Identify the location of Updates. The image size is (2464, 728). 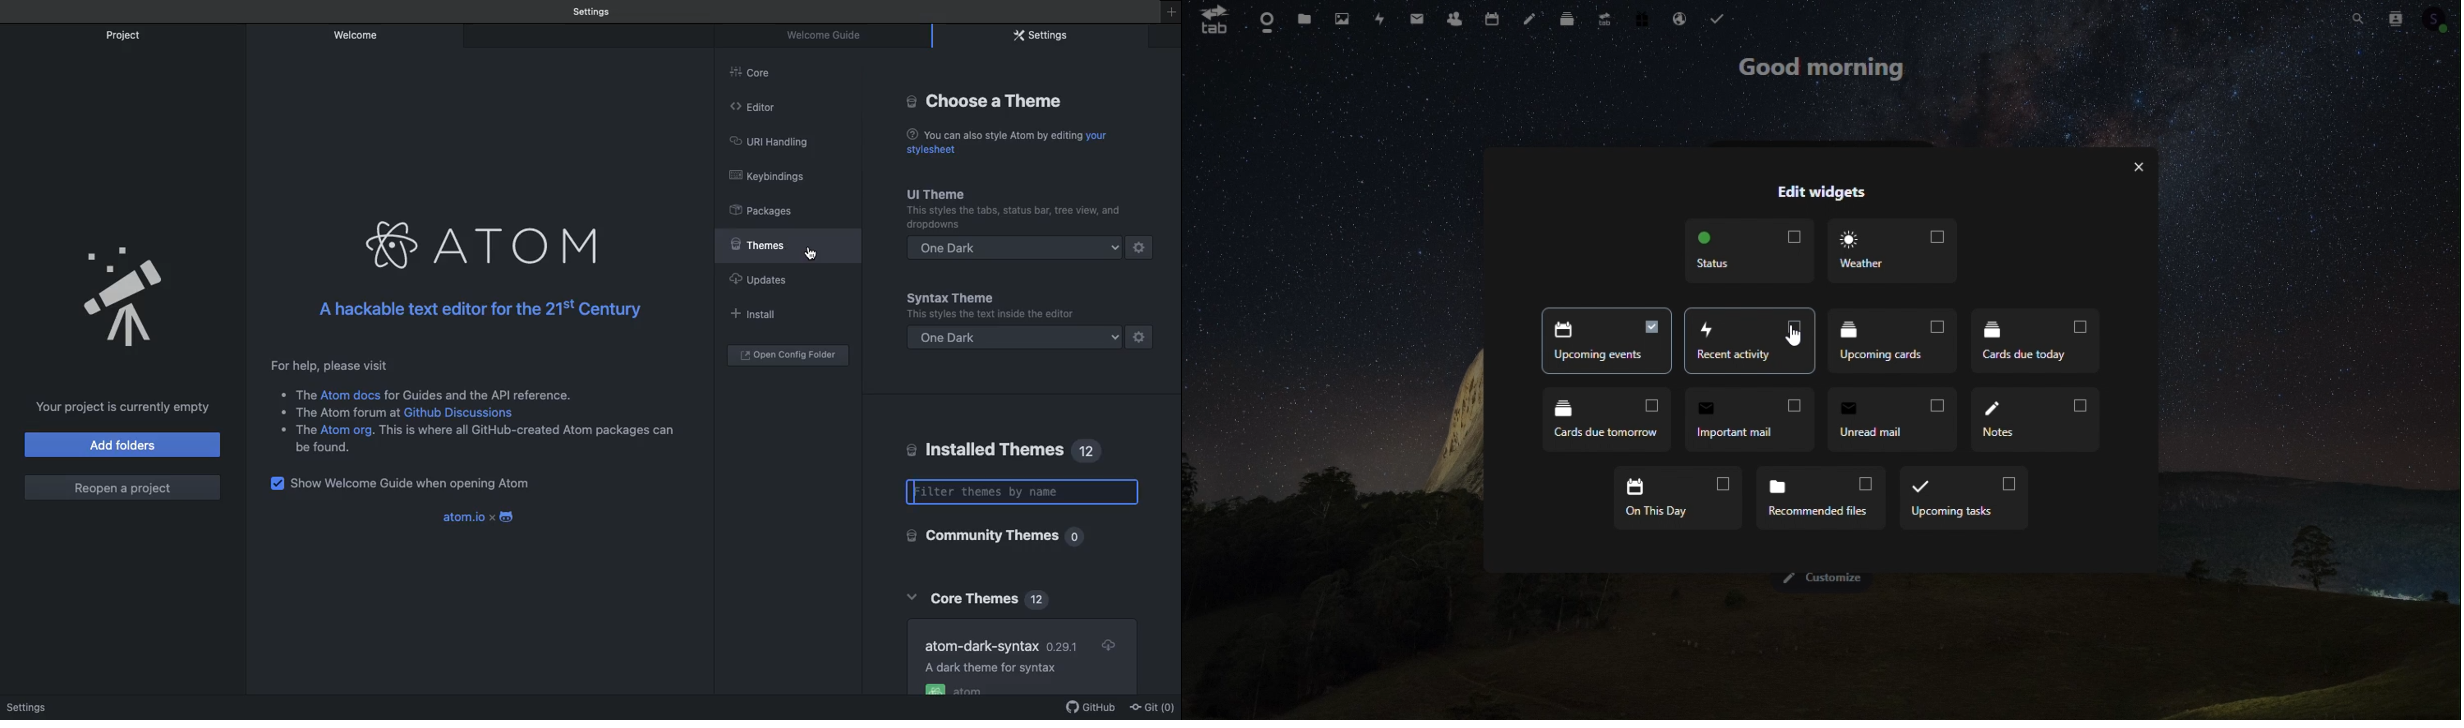
(763, 279).